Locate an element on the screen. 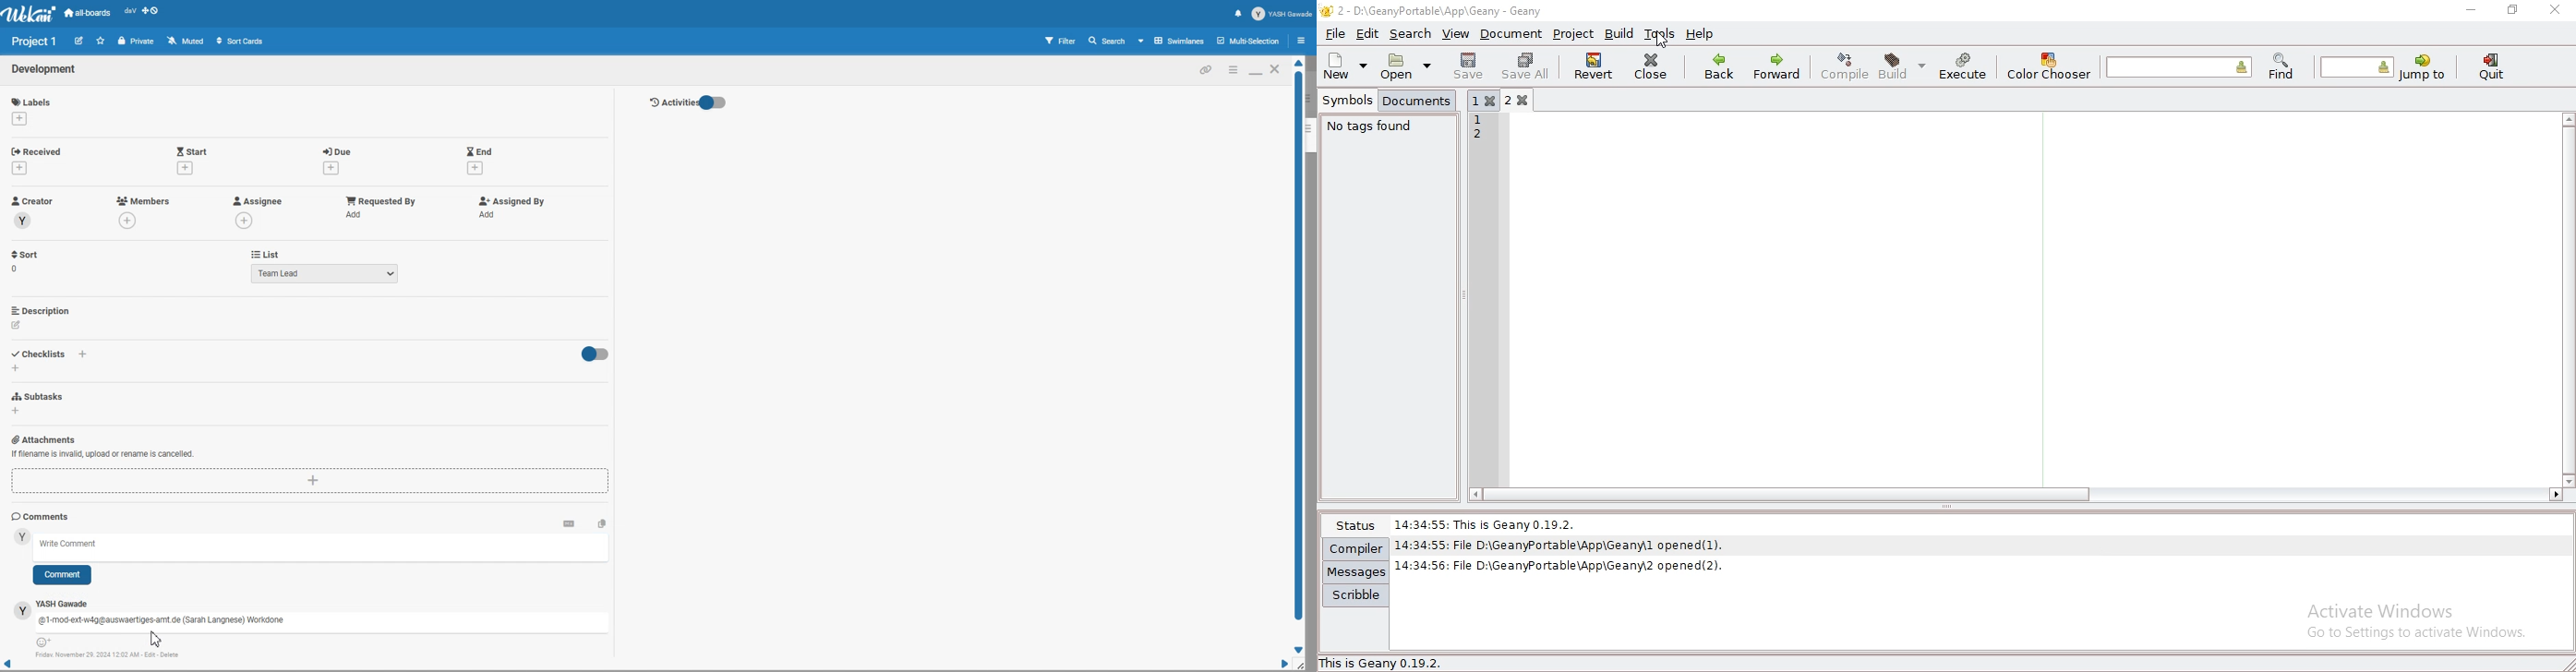 Image resolution: width=2576 pixels, height=672 pixels. Copy text to clipboard is located at coordinates (602, 523).